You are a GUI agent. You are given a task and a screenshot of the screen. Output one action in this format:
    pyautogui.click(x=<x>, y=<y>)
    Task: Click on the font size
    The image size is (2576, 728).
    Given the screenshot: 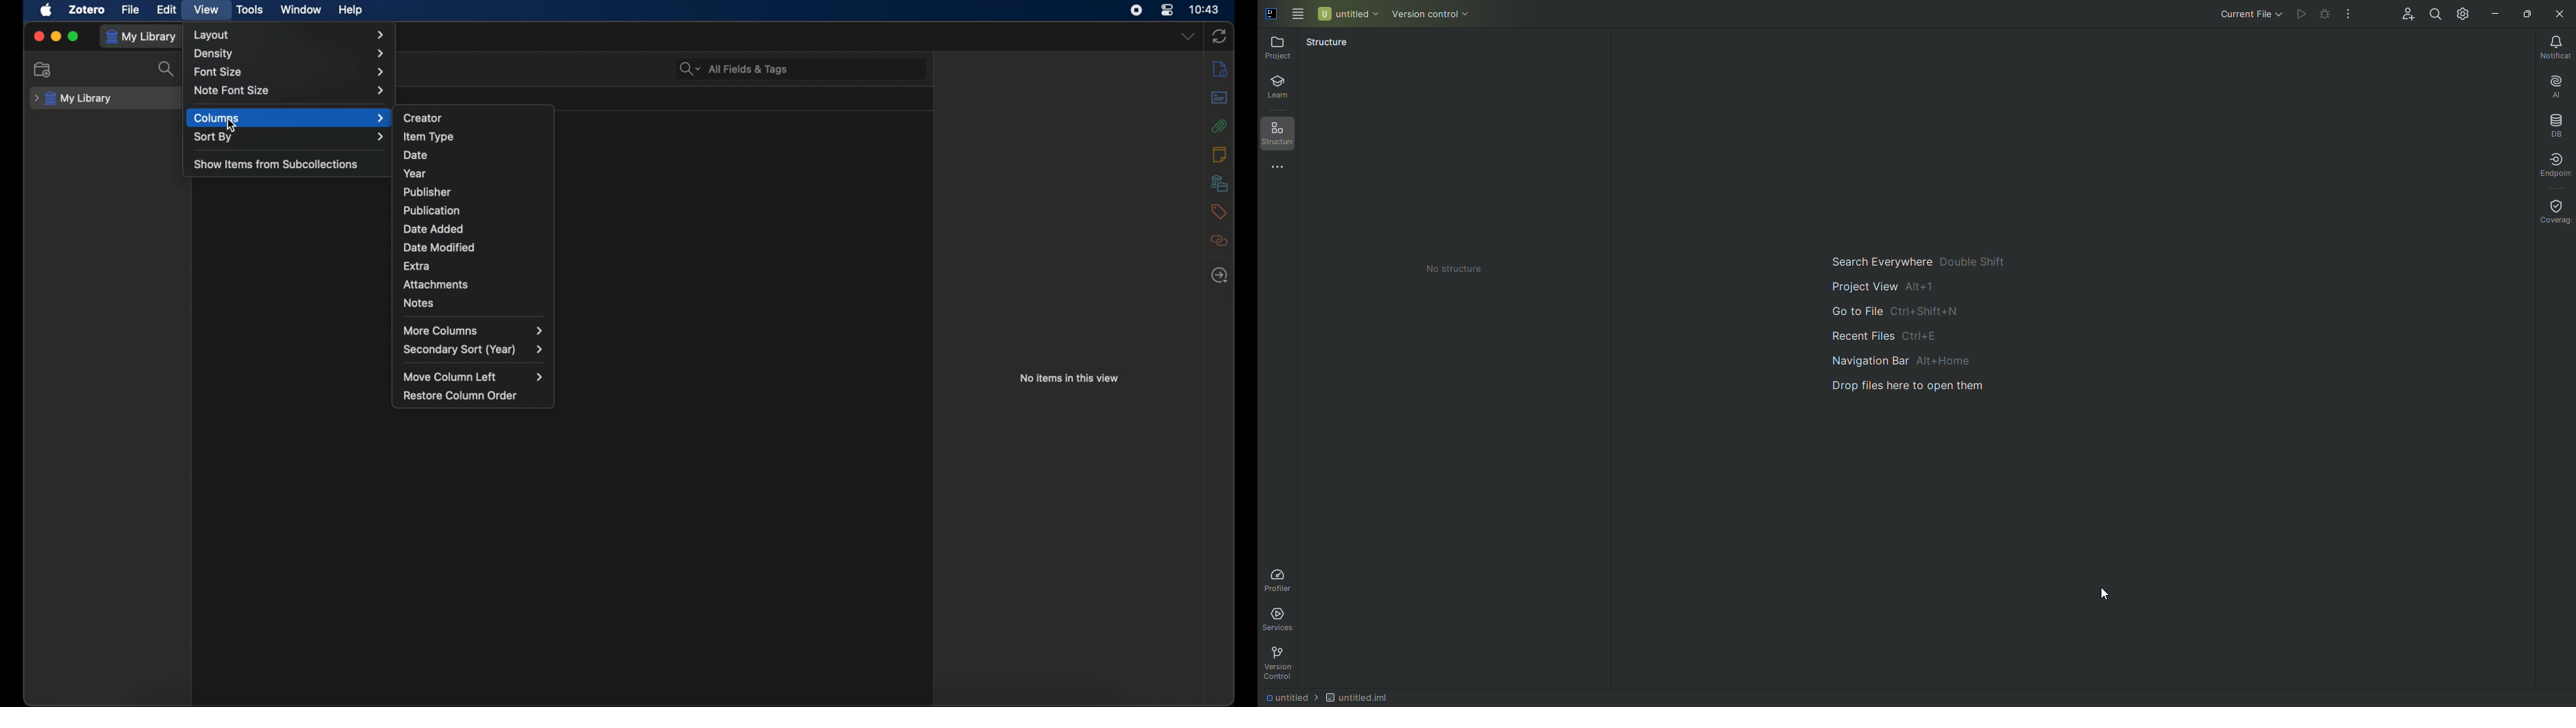 What is the action you would take?
    pyautogui.click(x=289, y=73)
    